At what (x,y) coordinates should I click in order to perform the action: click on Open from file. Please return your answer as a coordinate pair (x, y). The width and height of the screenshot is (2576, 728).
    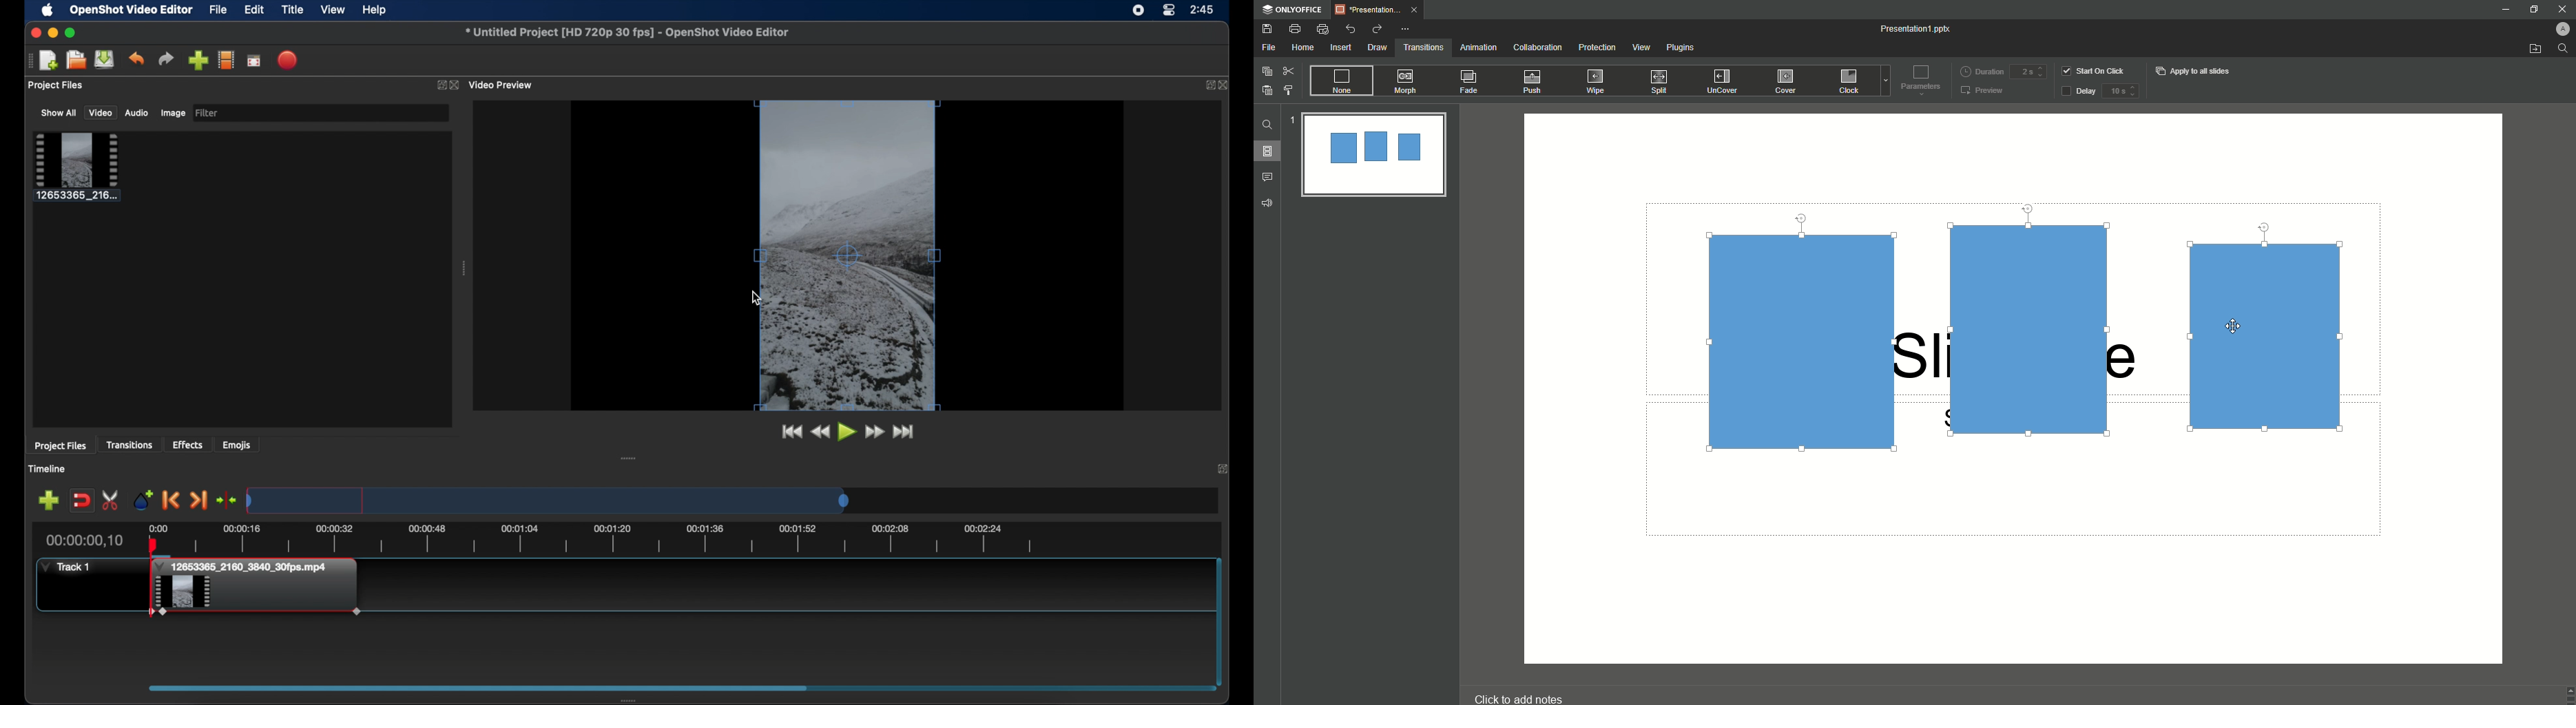
    Looking at the image, I should click on (2535, 50).